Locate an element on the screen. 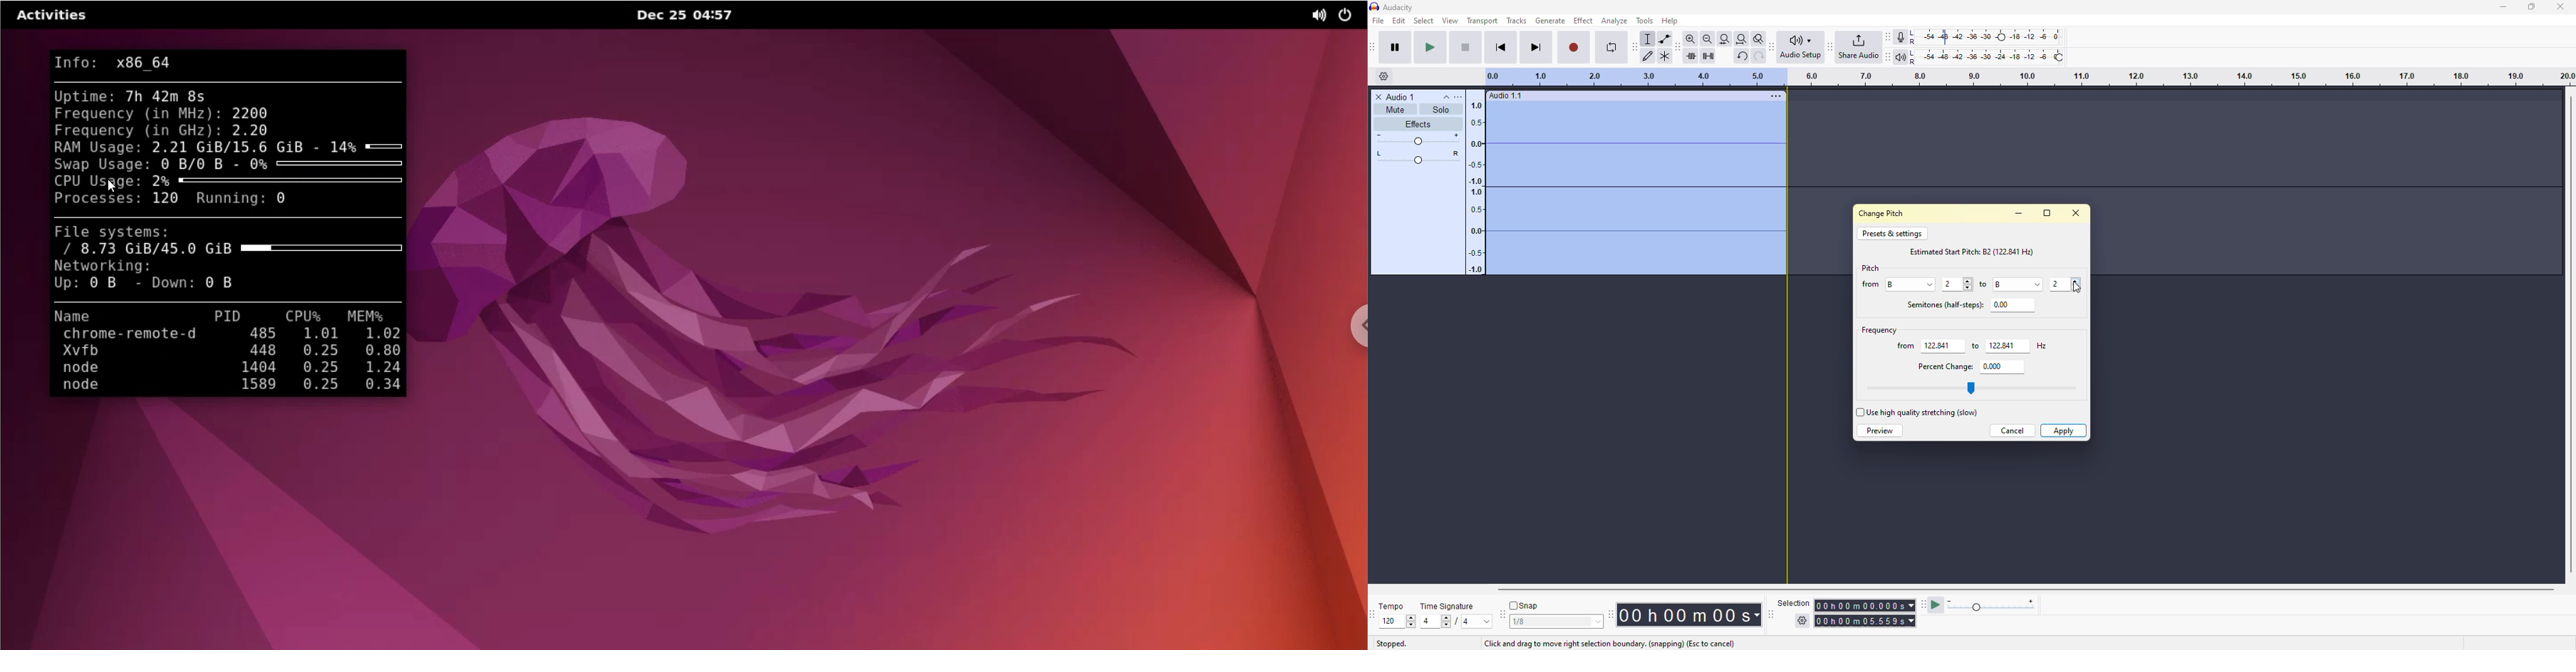 The width and height of the screenshot is (2576, 672). multi tool is located at coordinates (1667, 55).